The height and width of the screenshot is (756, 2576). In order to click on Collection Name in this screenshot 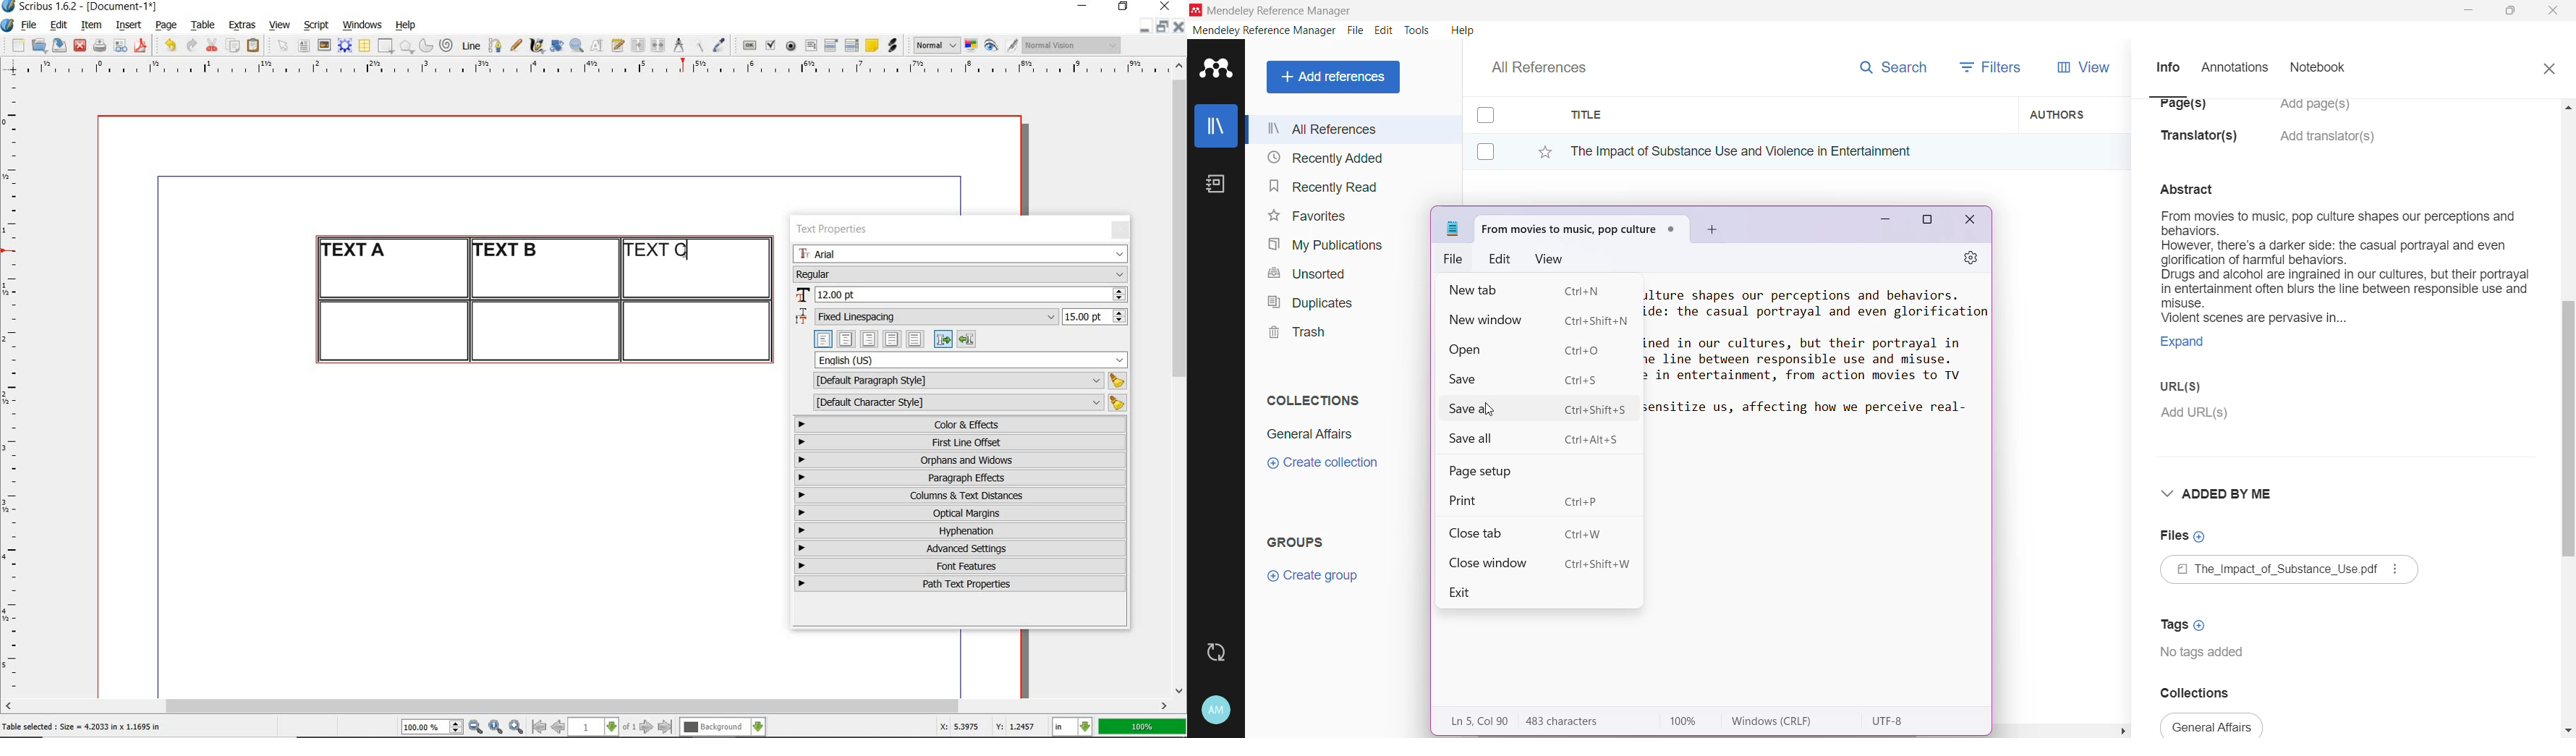, I will do `click(1307, 434)`.